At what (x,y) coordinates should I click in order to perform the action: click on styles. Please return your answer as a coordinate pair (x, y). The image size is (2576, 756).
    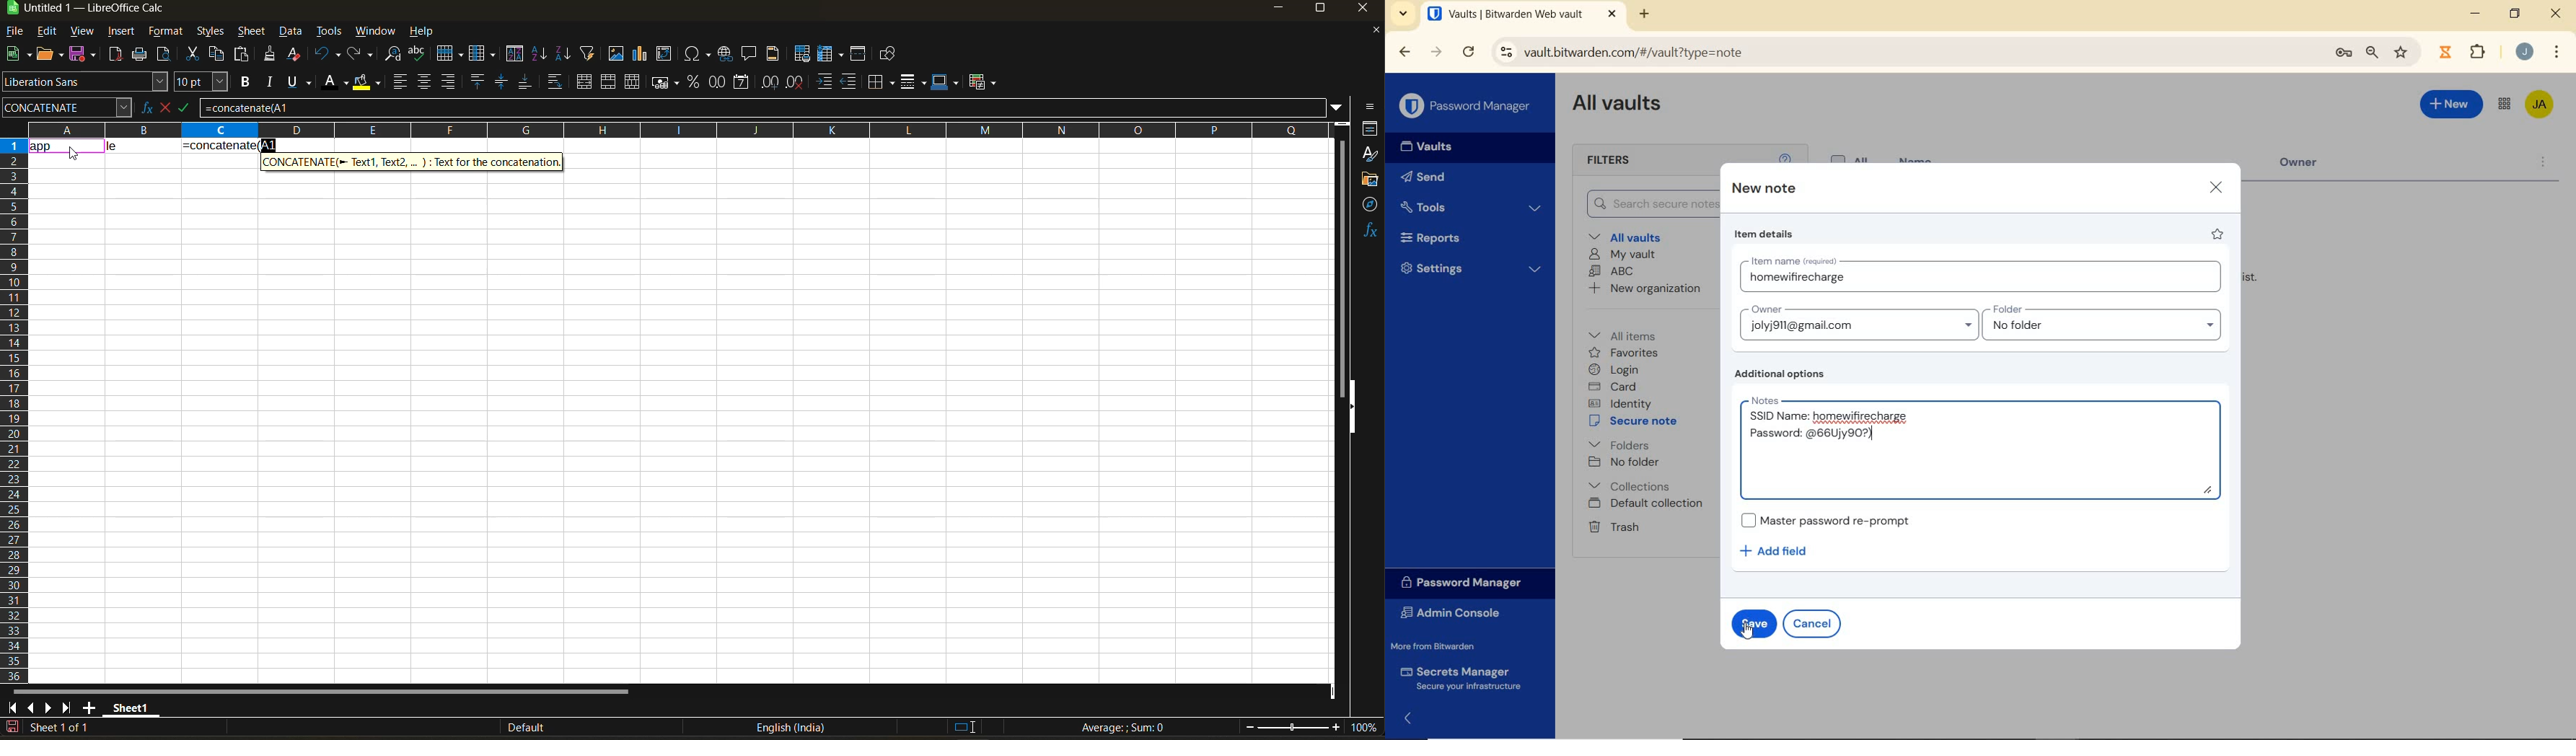
    Looking at the image, I should click on (208, 32).